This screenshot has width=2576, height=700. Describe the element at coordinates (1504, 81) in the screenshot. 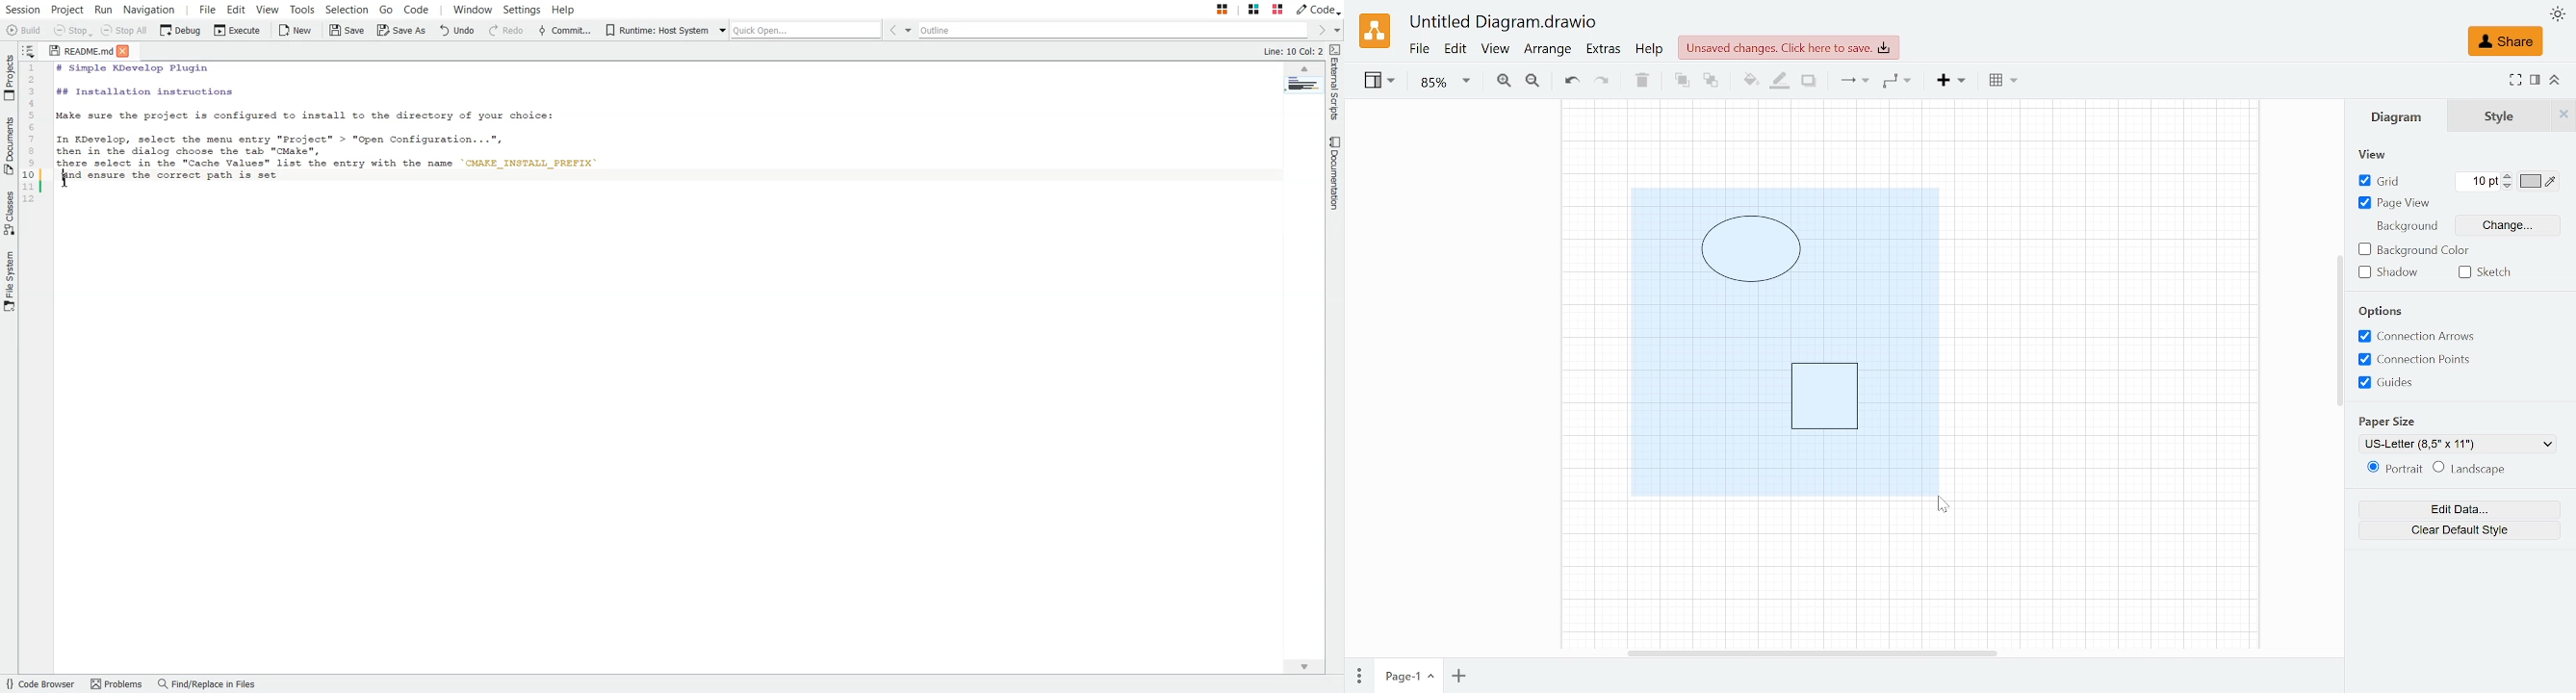

I see `Zoom in` at that location.